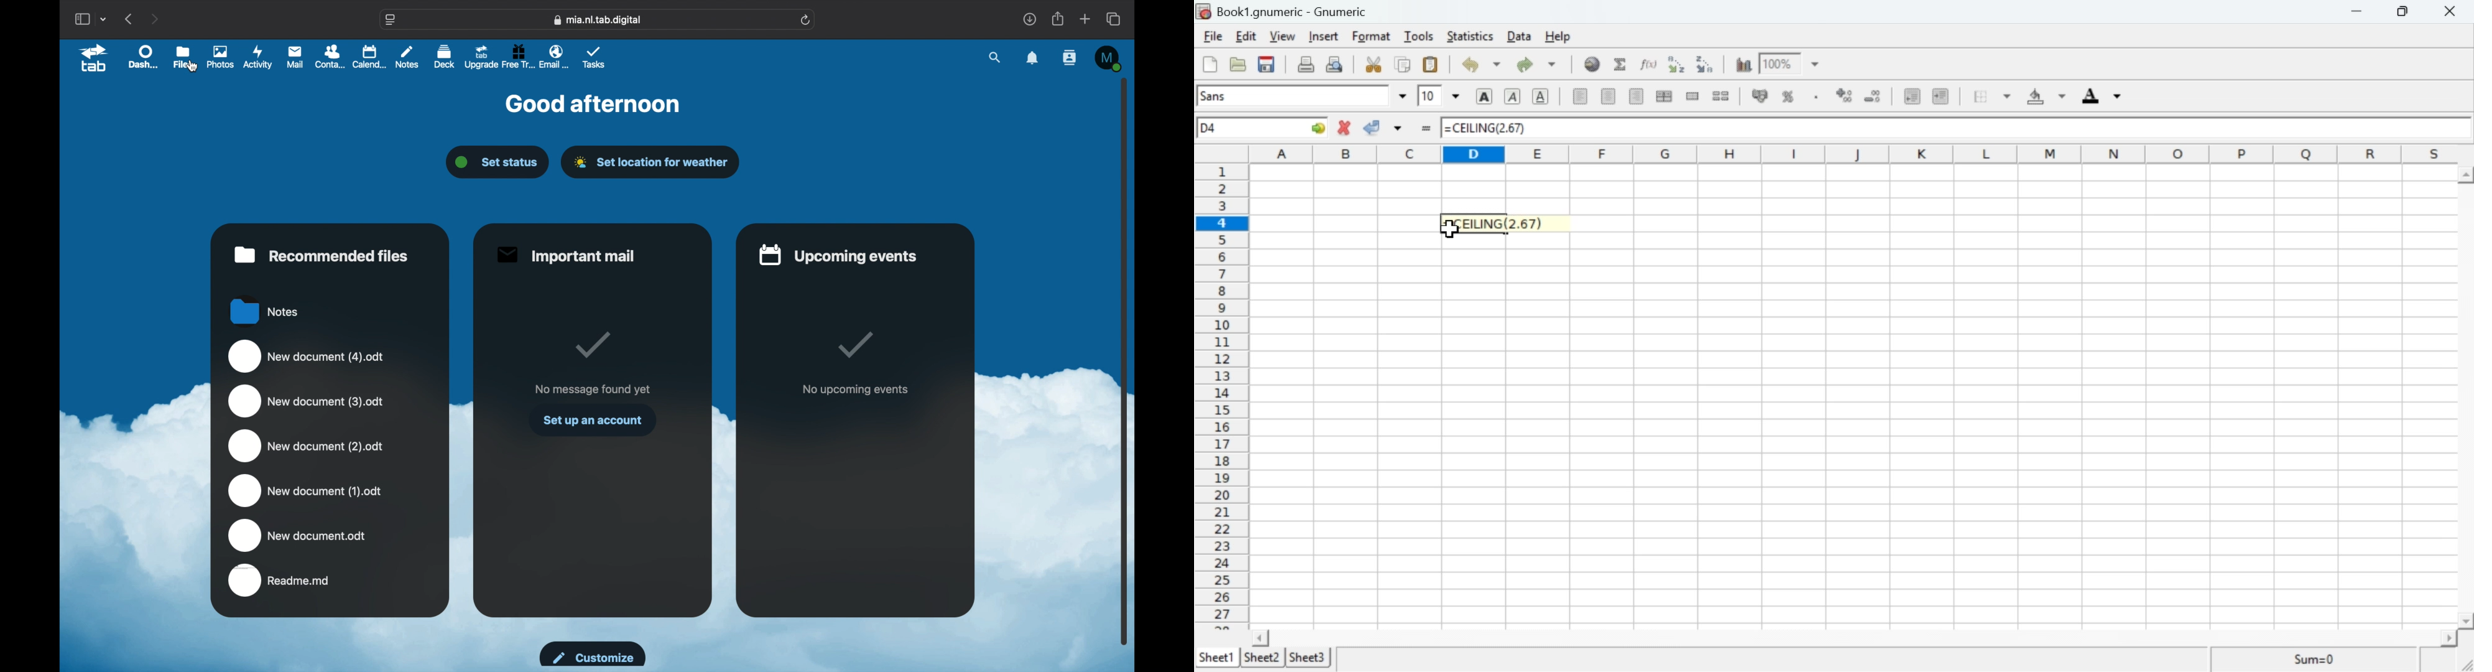 This screenshot has height=672, width=2492. What do you see at coordinates (1481, 65) in the screenshot?
I see `Undo` at bounding box center [1481, 65].